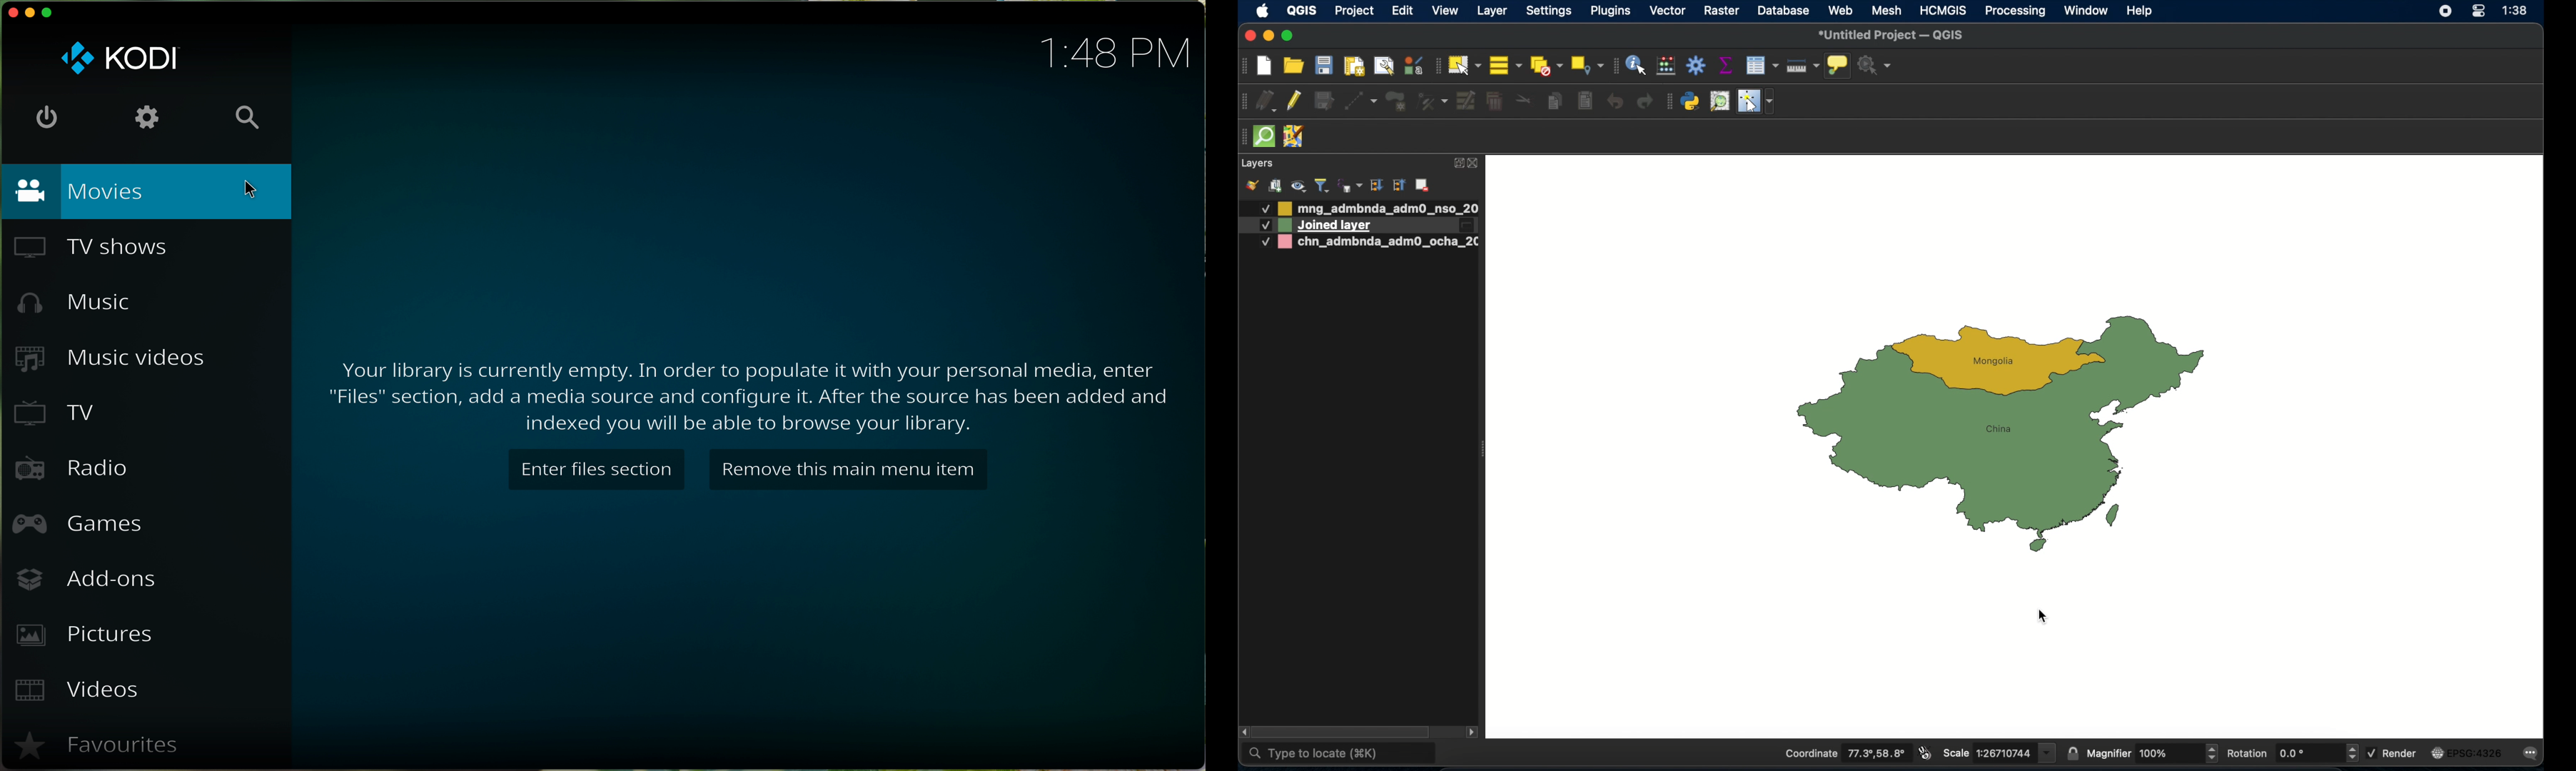 The image size is (2576, 784). I want to click on plugins, so click(1610, 11).